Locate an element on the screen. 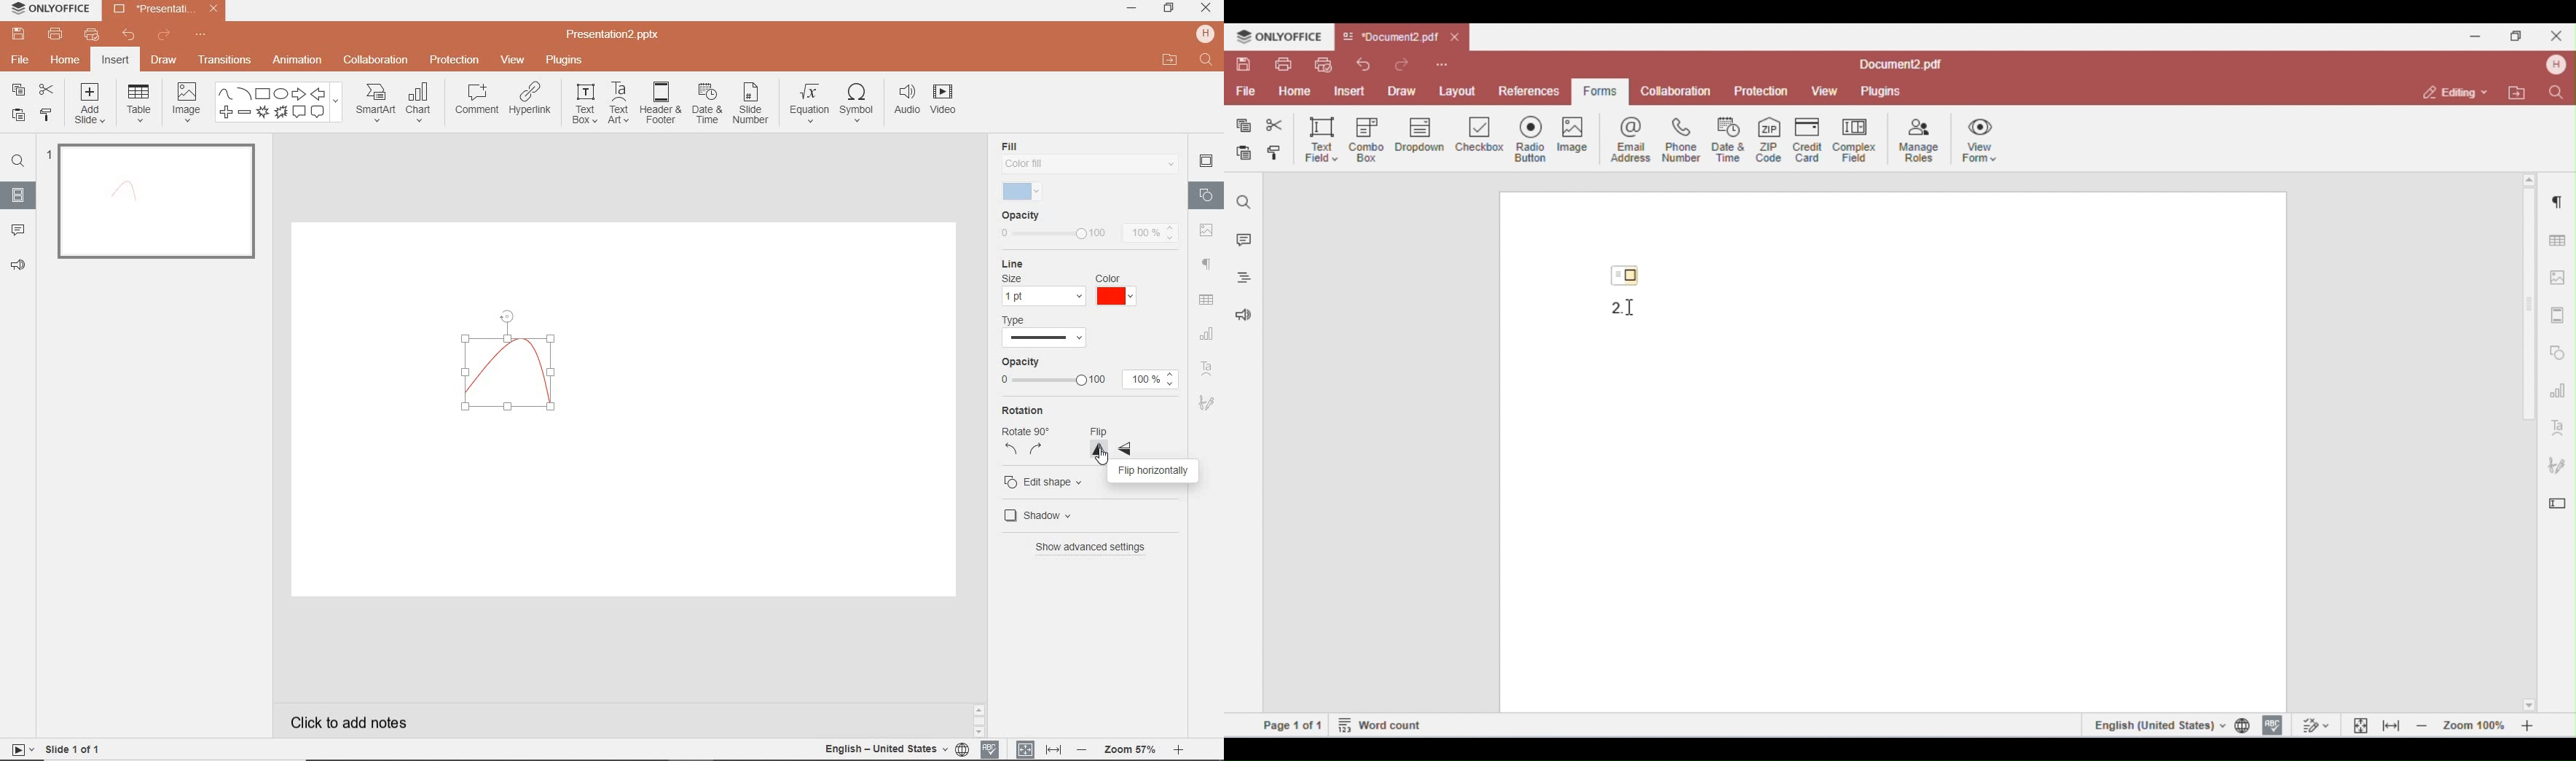  HP is located at coordinates (1203, 33).